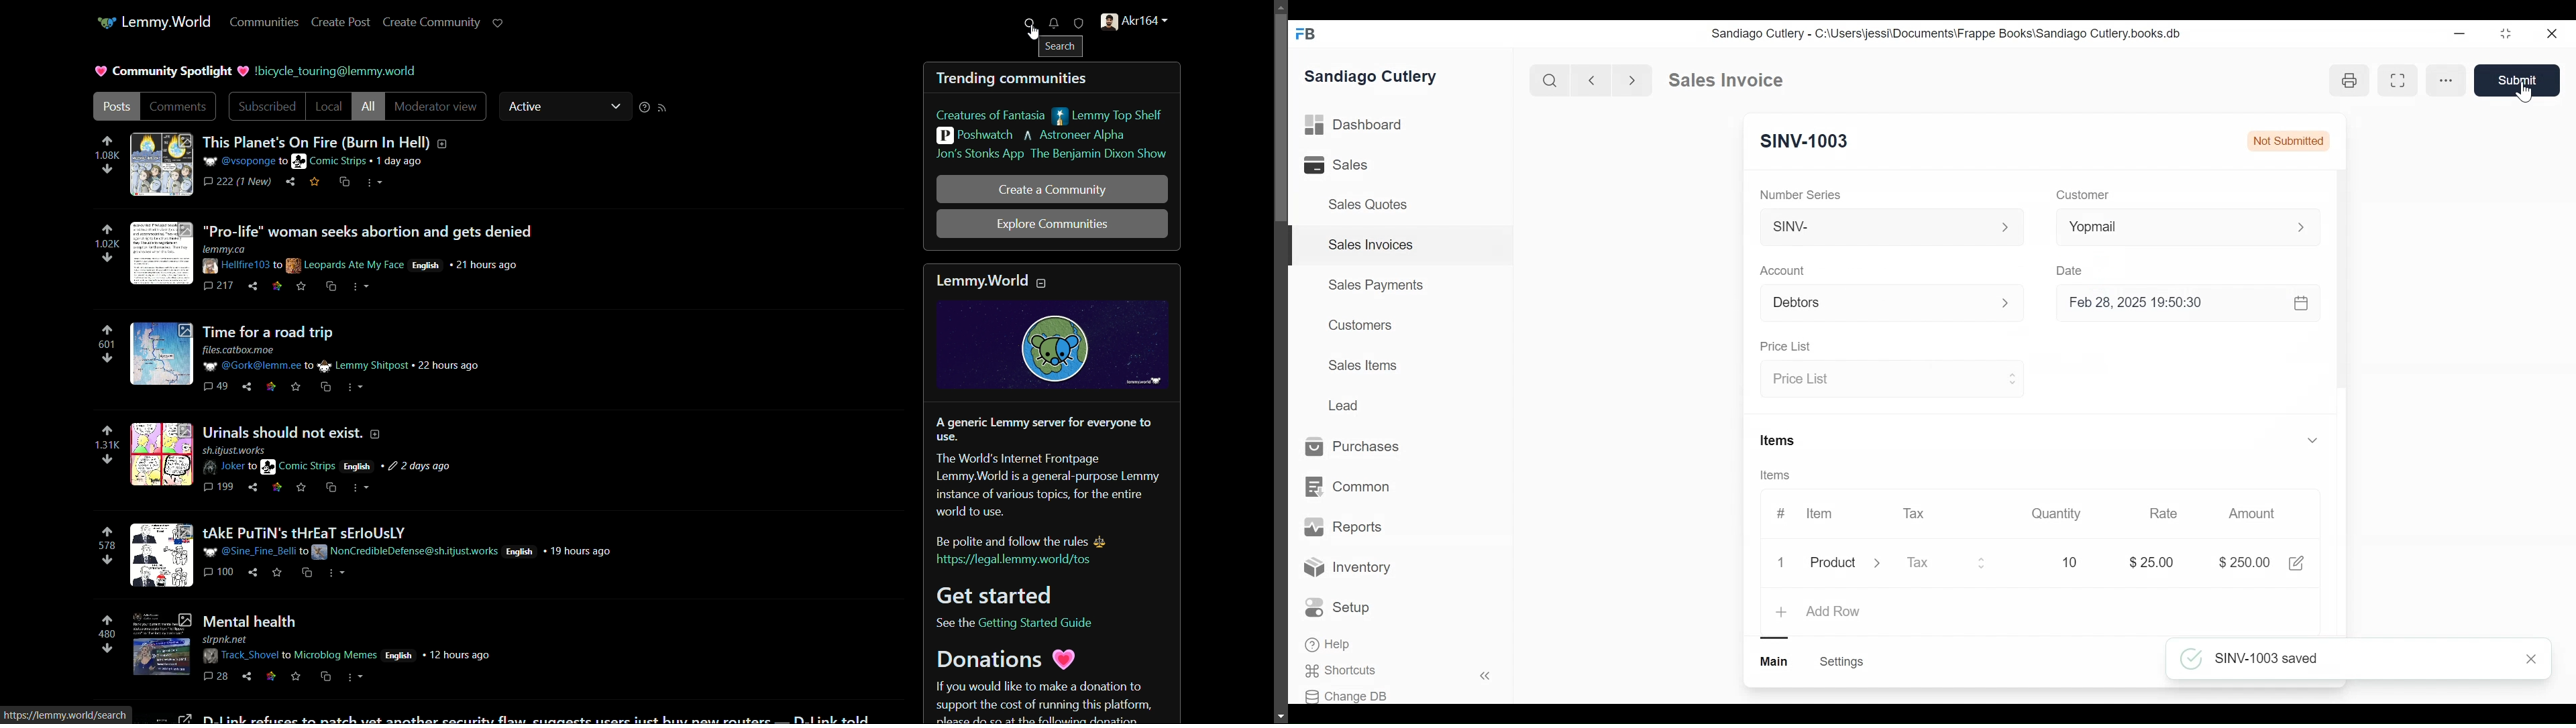 The width and height of the screenshot is (2576, 728). I want to click on «, so click(1485, 678).